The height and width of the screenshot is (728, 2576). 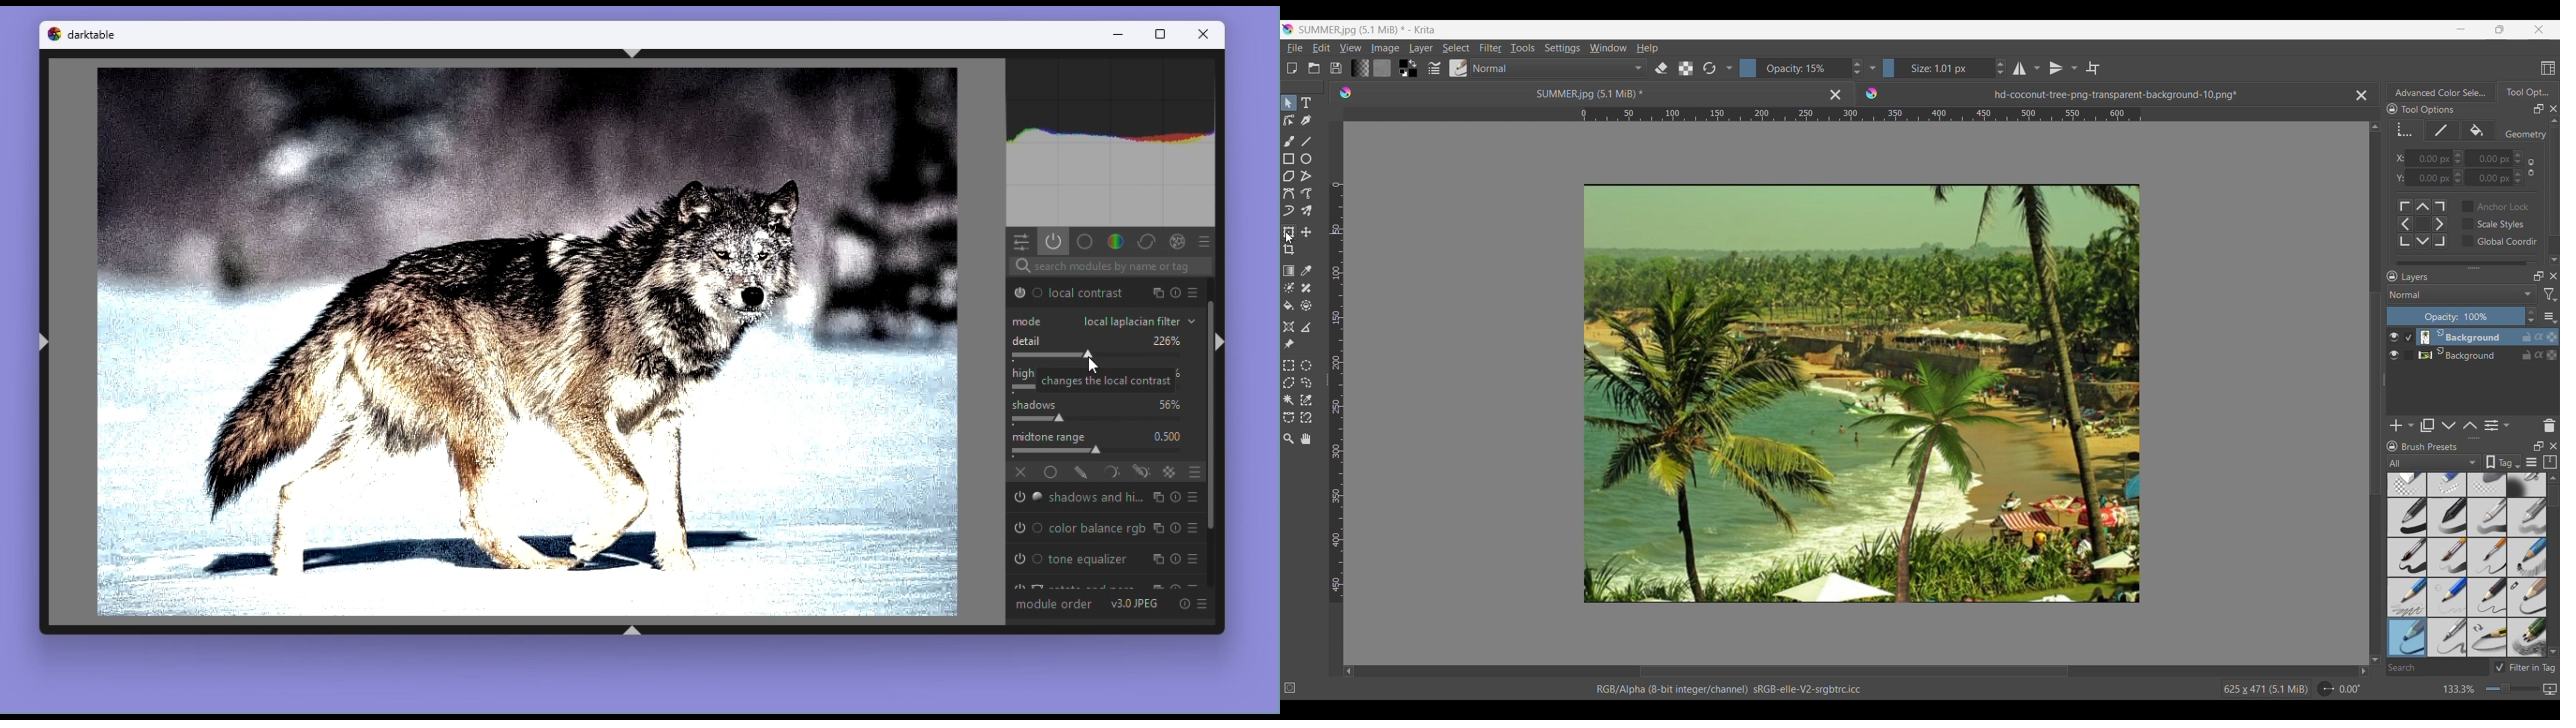 I want to click on Correct, so click(x=1145, y=241).